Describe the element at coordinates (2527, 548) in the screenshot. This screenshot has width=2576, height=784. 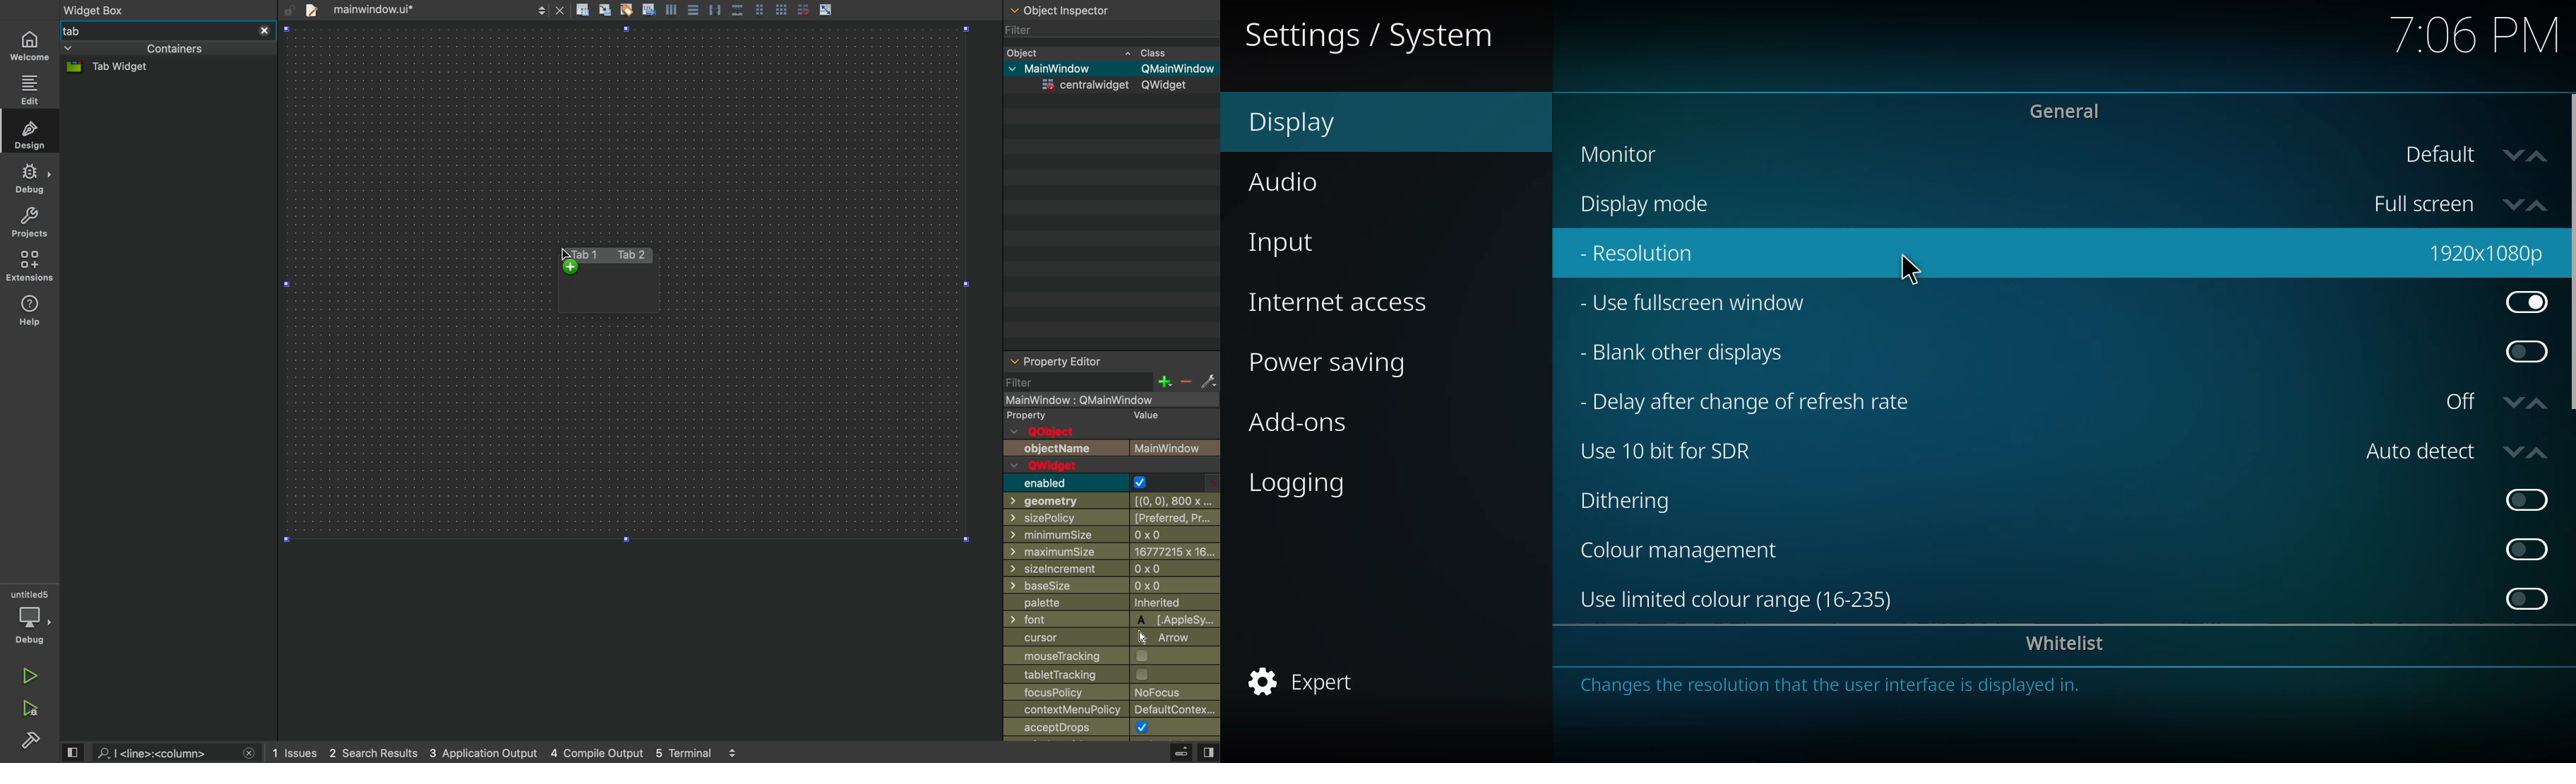
I see `enable` at that location.